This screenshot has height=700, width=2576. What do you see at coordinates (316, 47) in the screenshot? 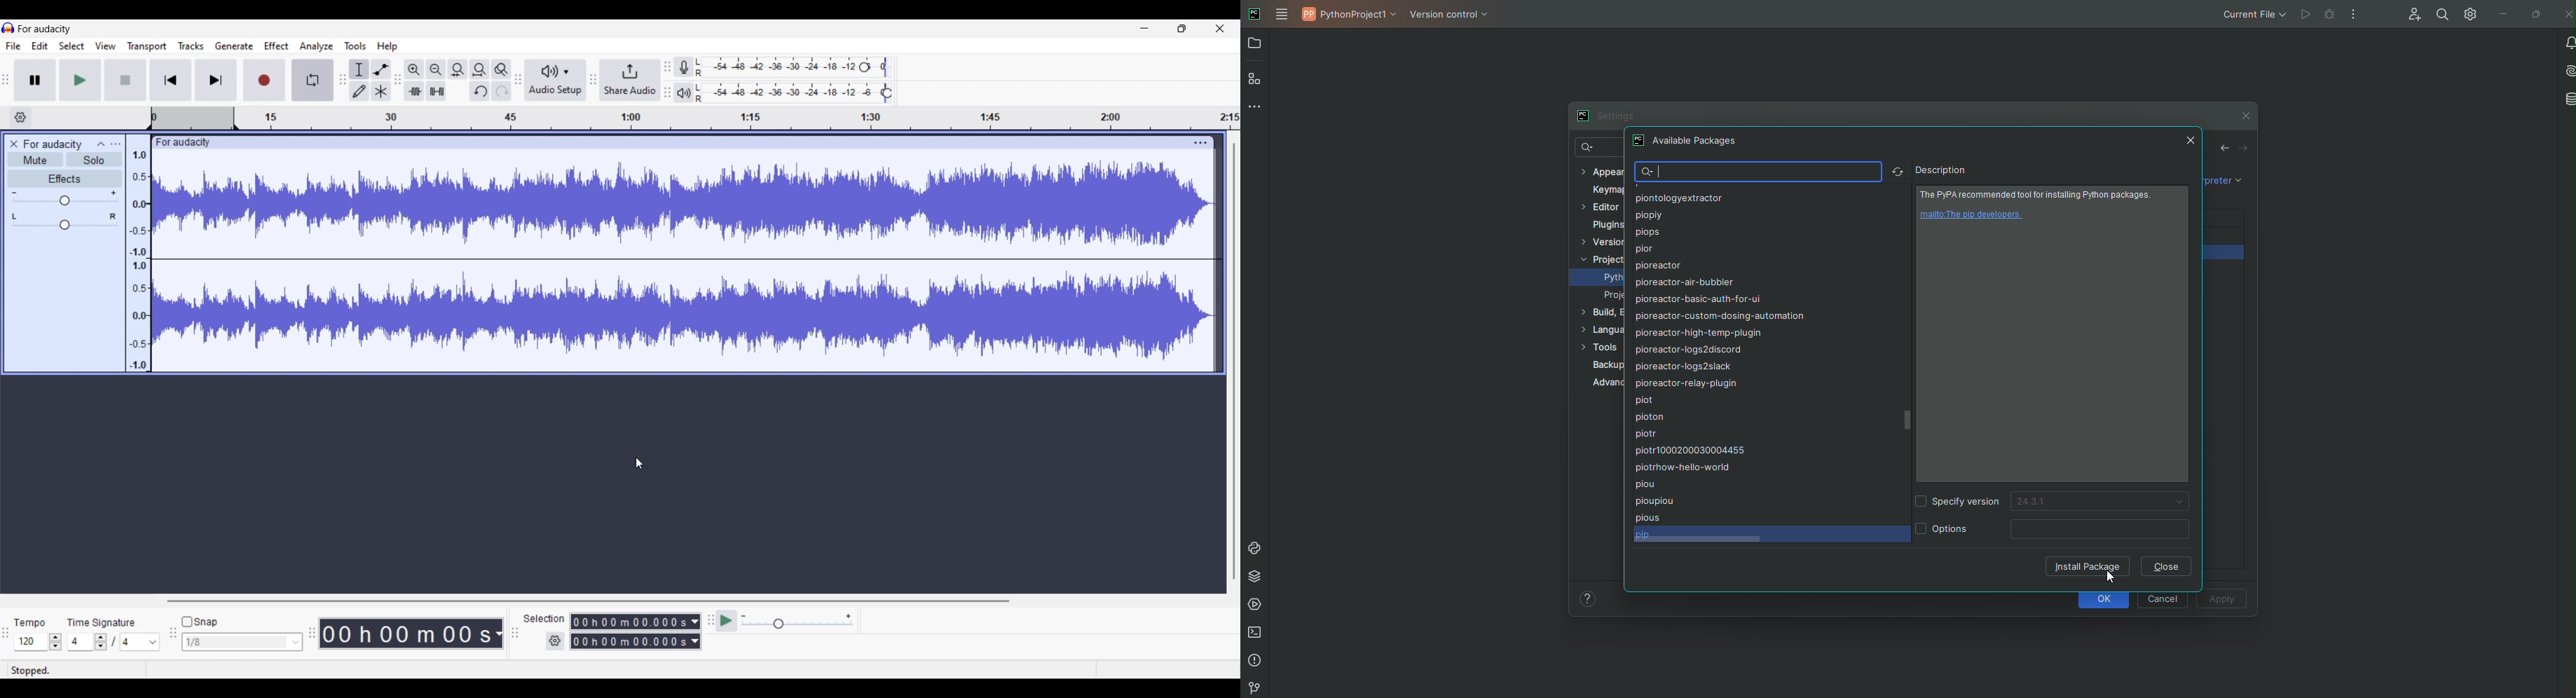
I see `Analyze menu` at bounding box center [316, 47].